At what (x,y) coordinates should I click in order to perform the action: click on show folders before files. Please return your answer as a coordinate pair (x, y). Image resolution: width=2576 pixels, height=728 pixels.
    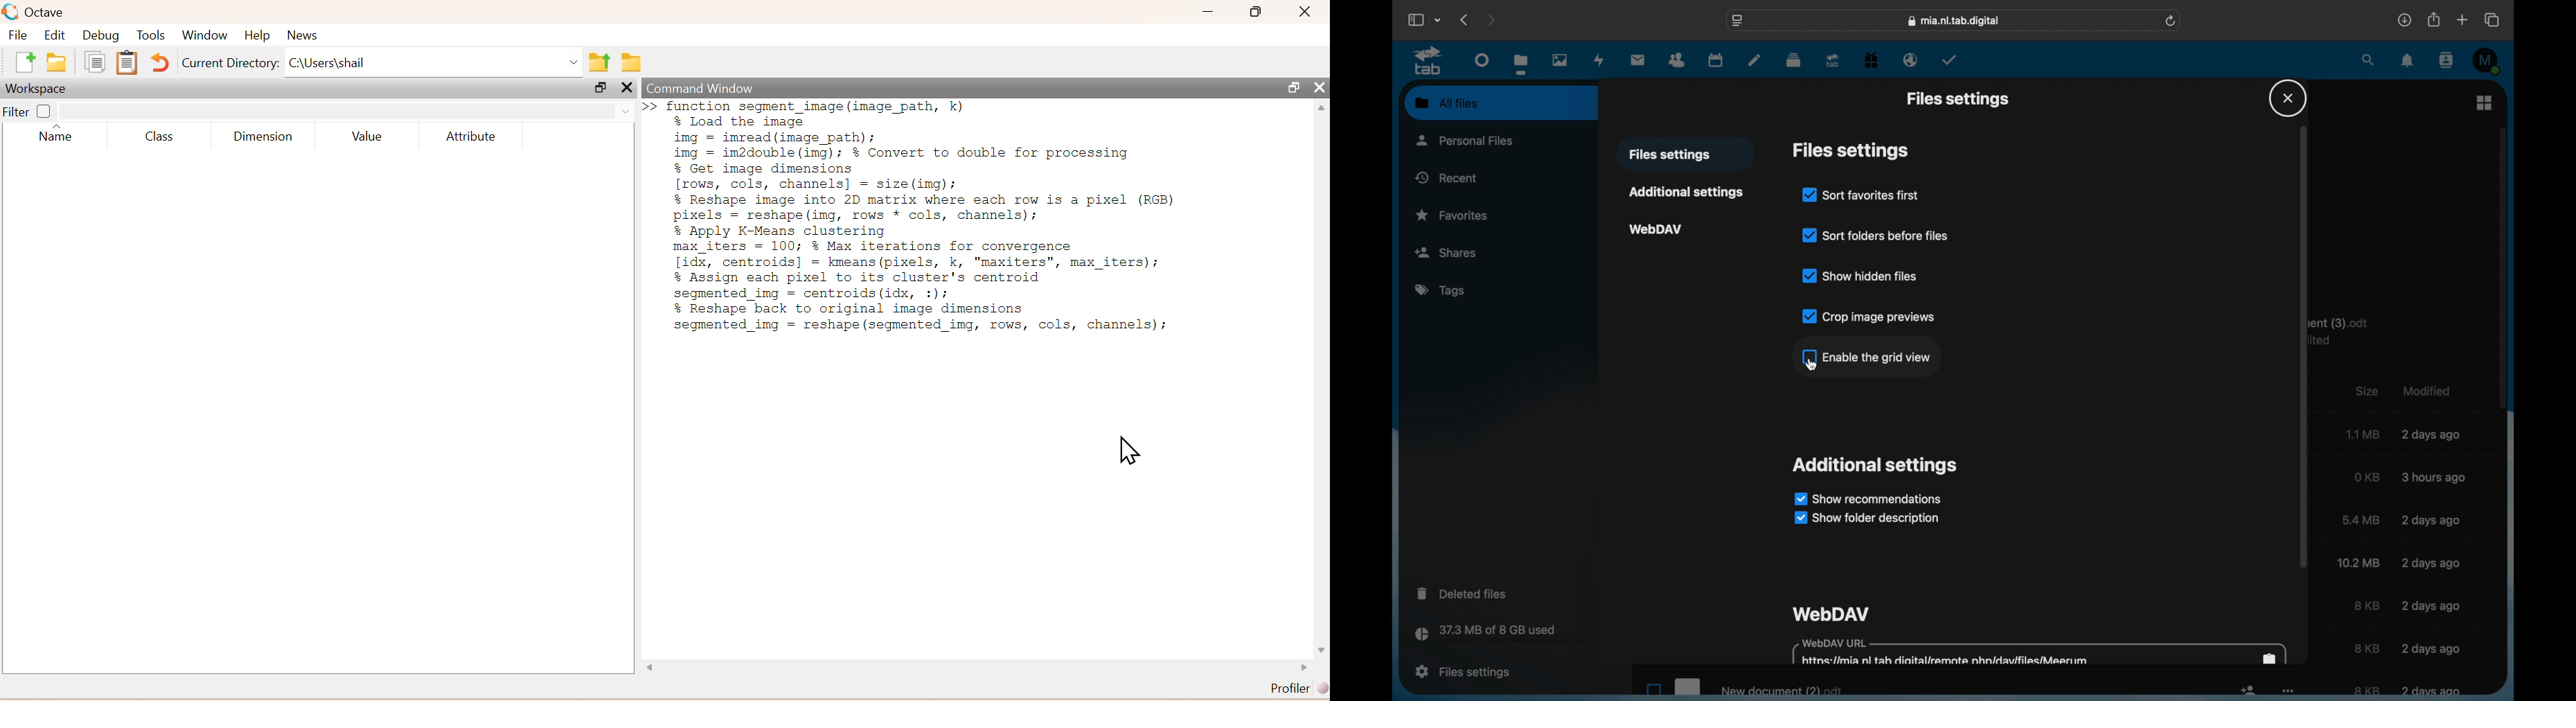
    Looking at the image, I should click on (1874, 234).